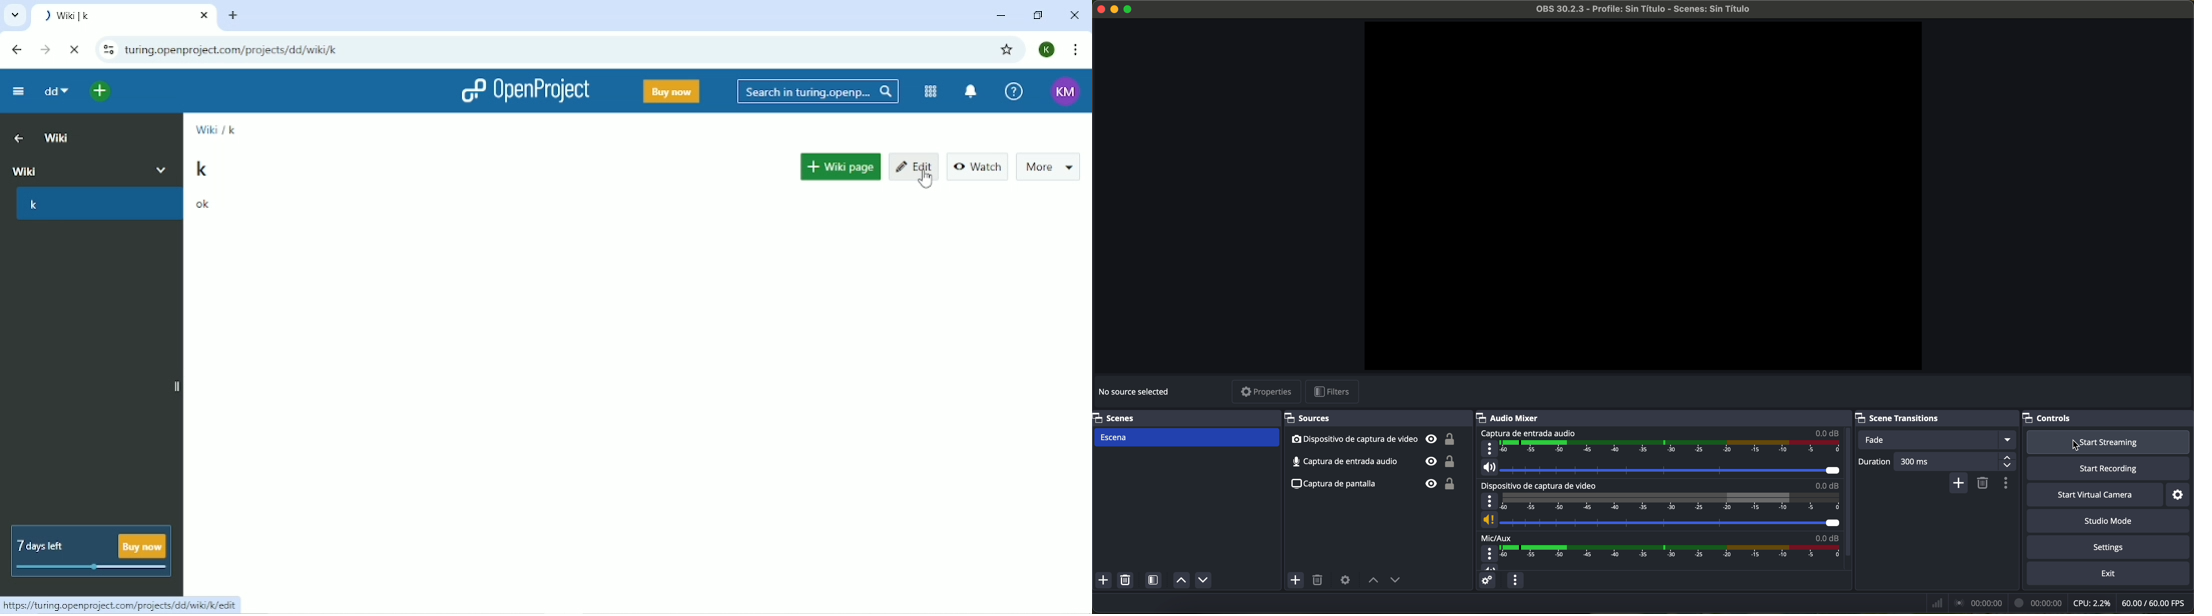 This screenshot has width=2212, height=616. I want to click on k, so click(234, 130).